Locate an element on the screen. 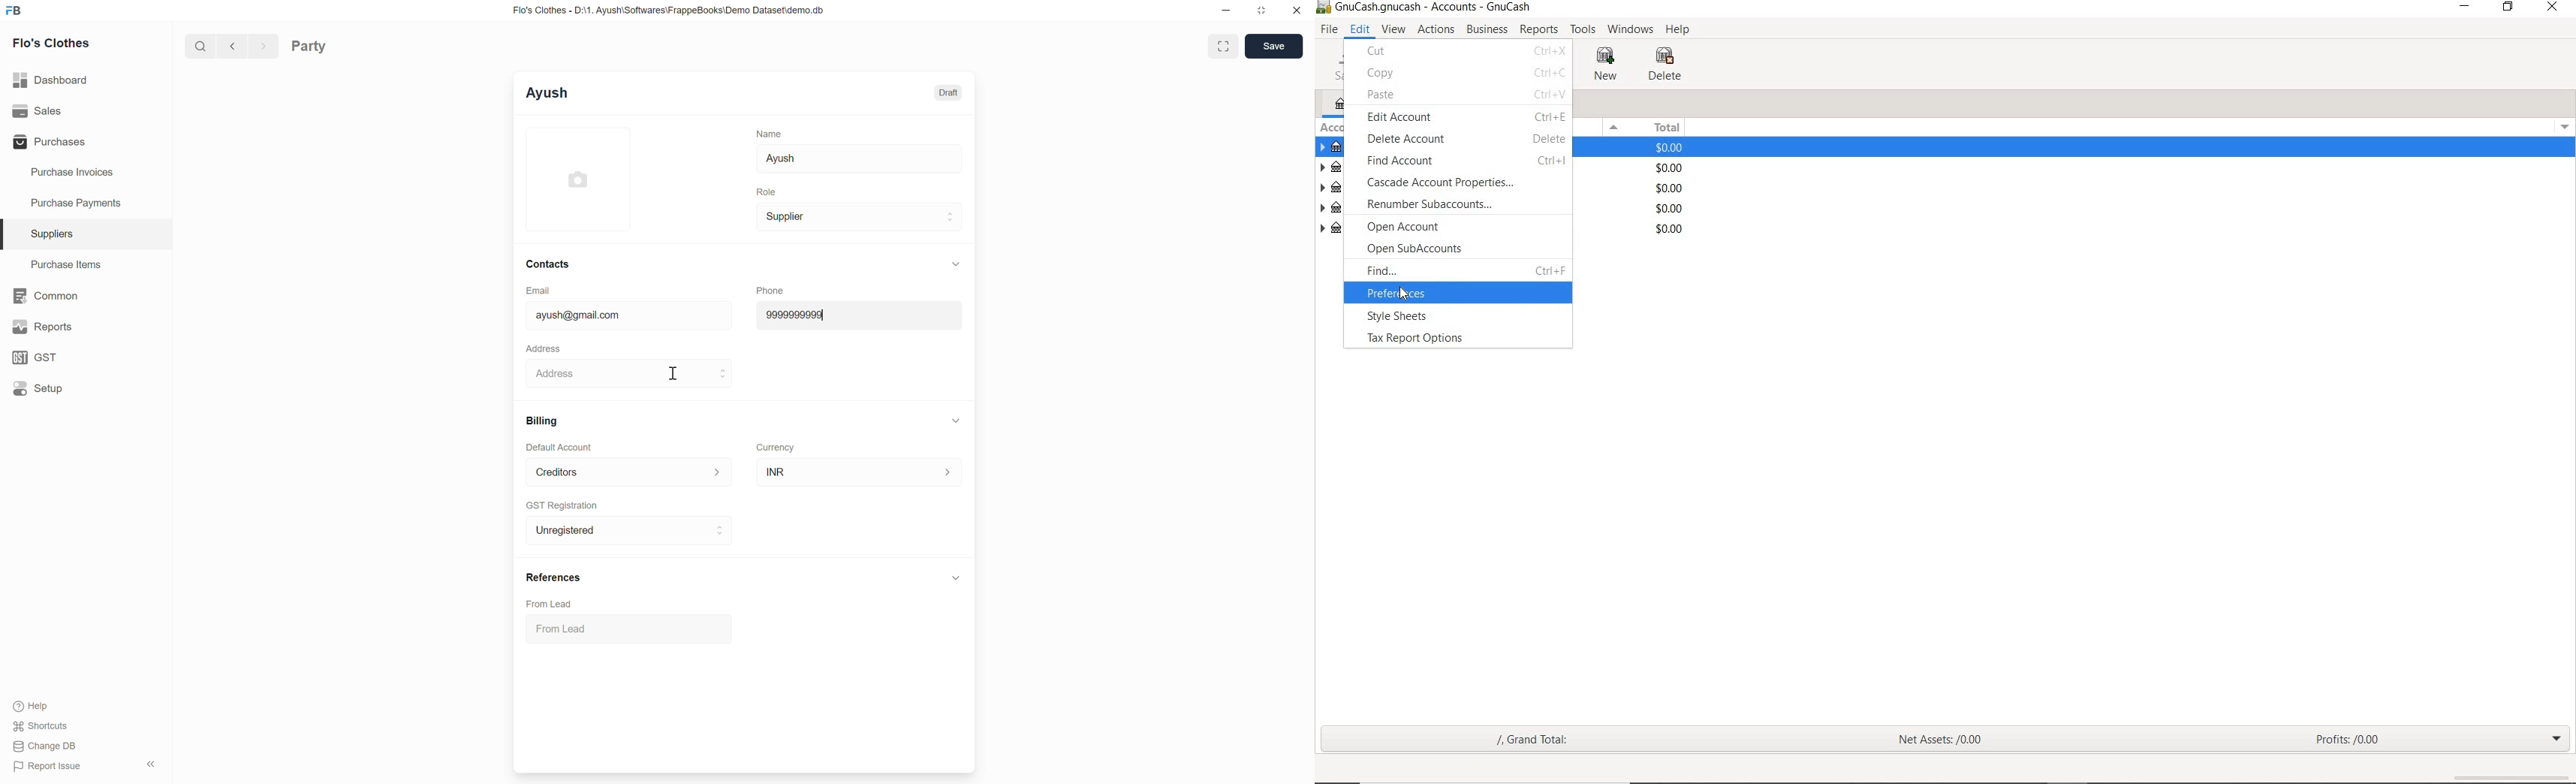 This screenshot has height=784, width=2576. Toggle between form and full width is located at coordinates (1223, 46).